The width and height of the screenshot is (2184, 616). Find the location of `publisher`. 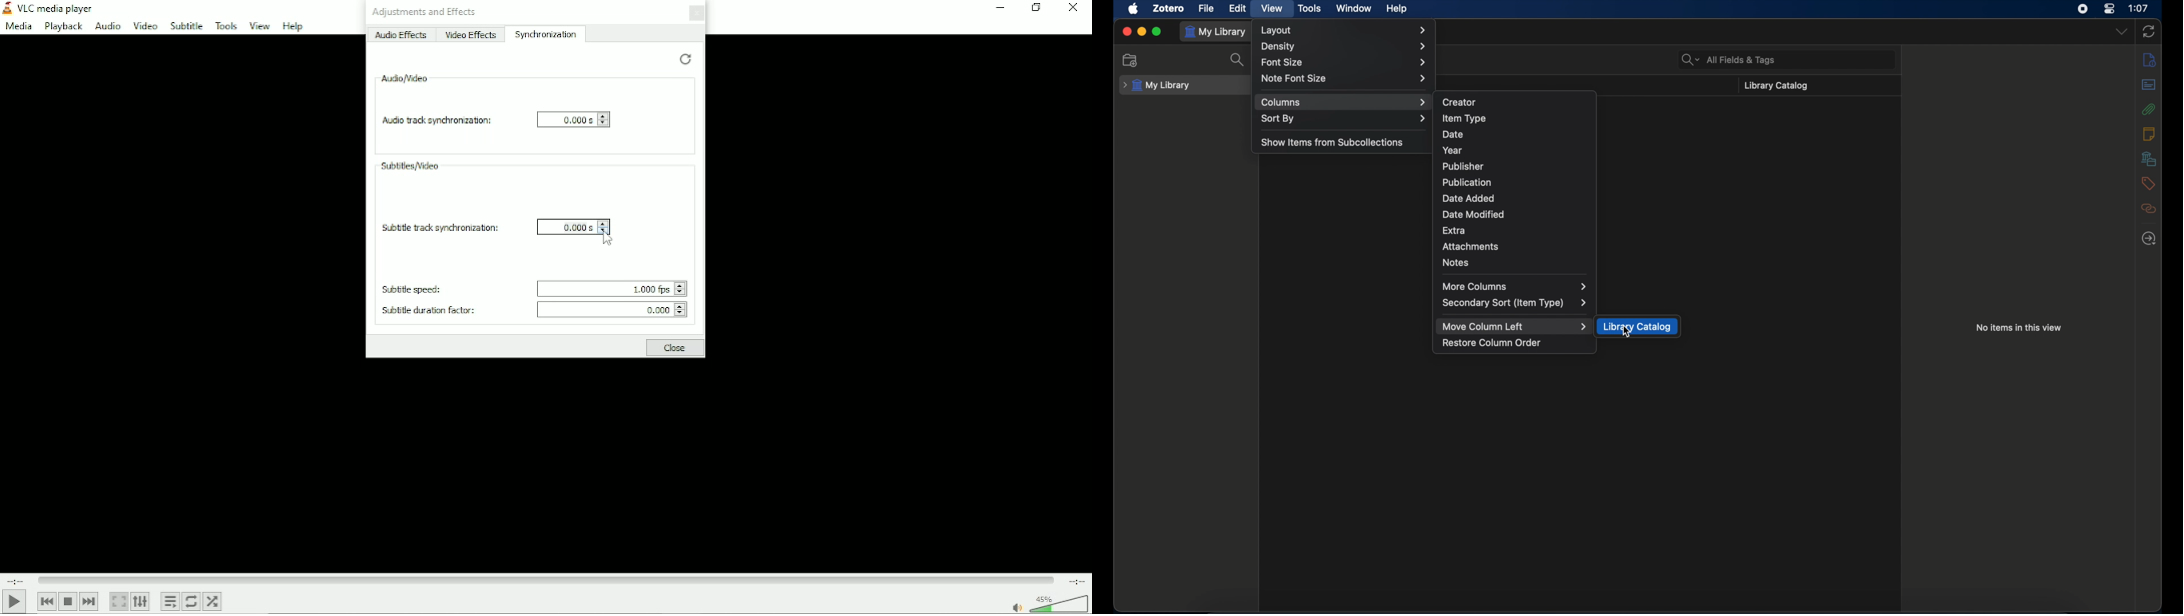

publisher is located at coordinates (1463, 166).